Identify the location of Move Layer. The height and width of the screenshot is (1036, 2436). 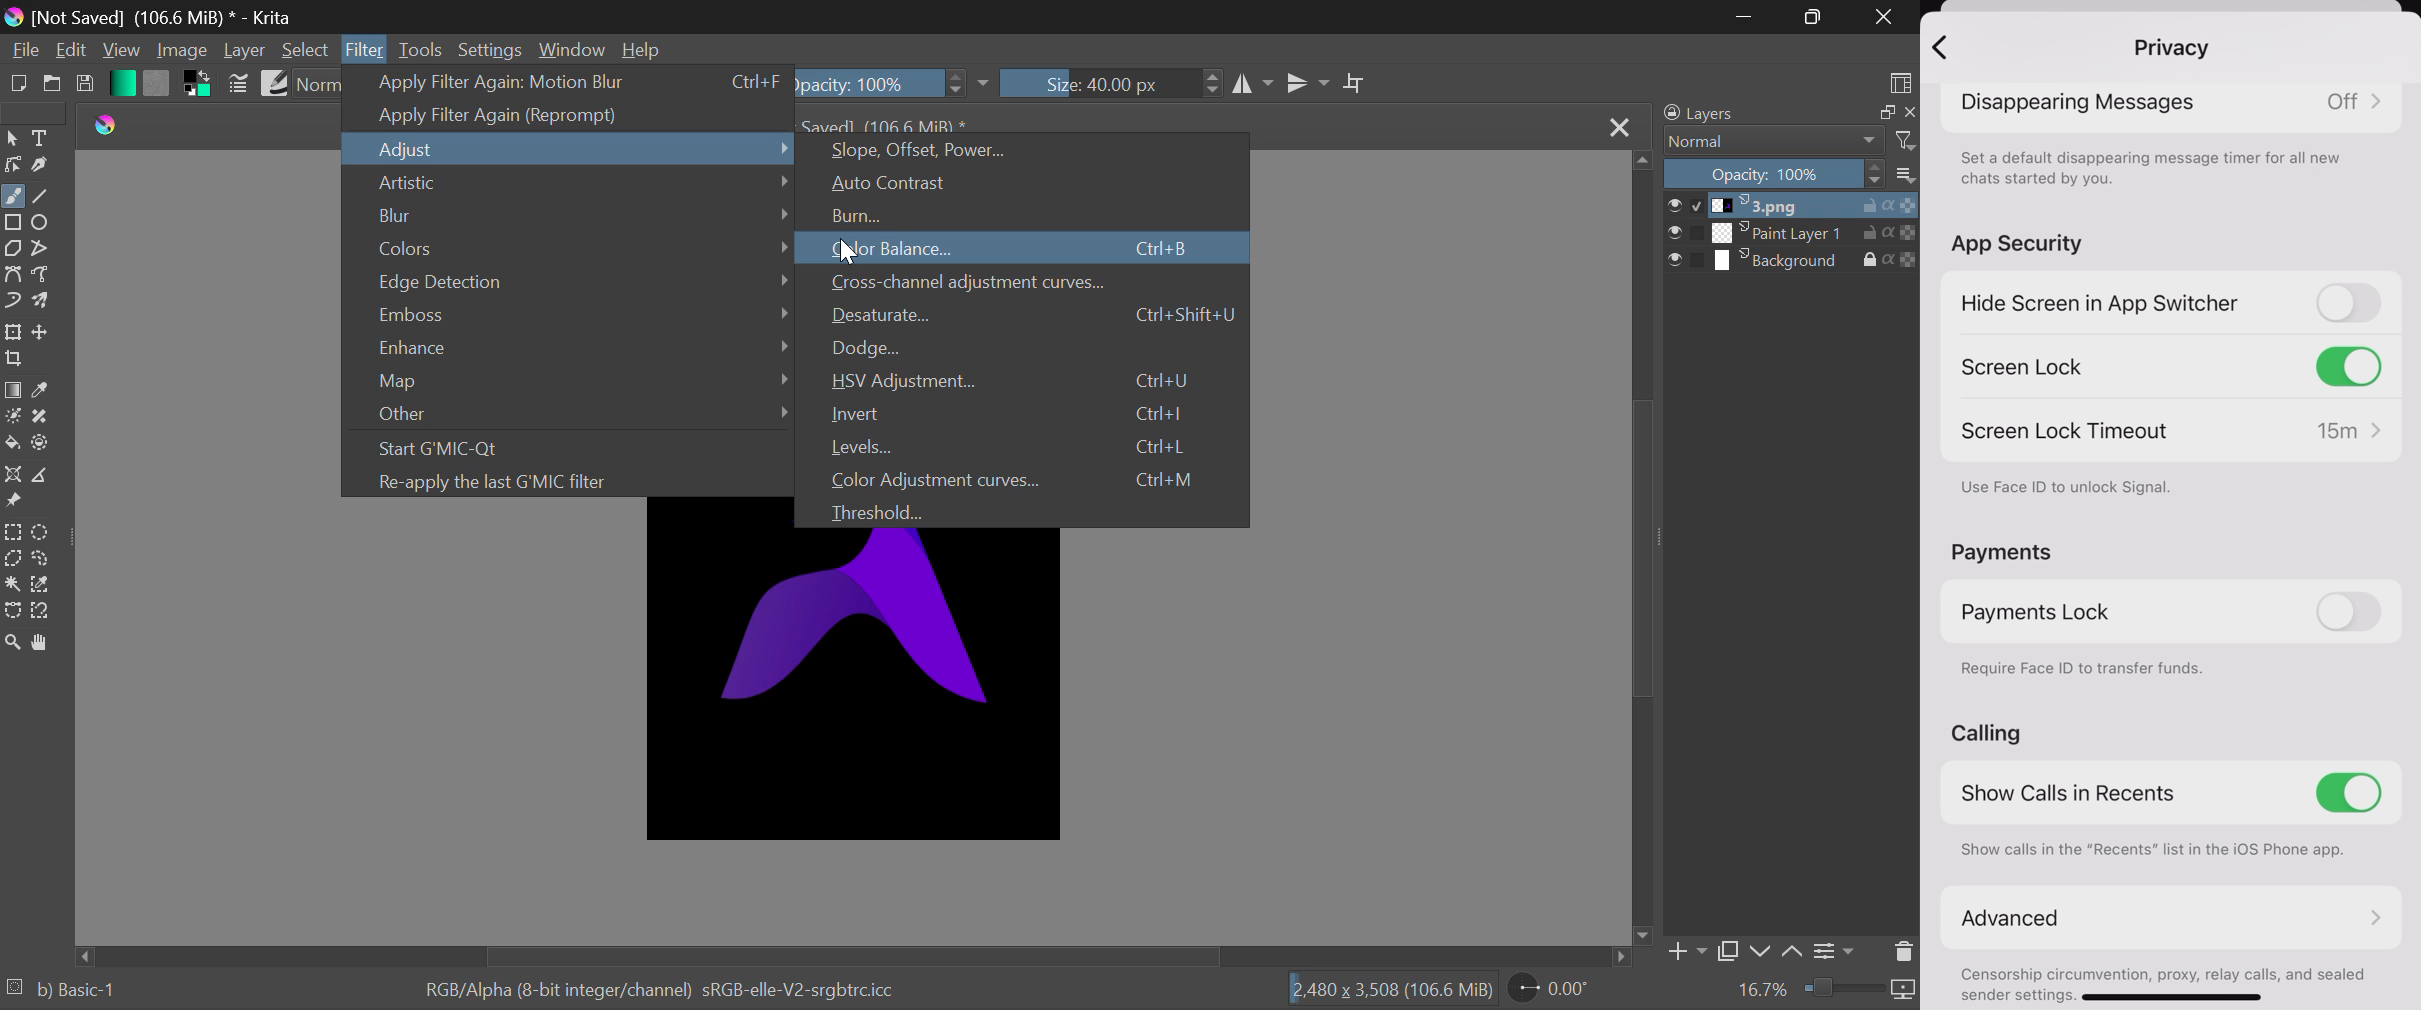
(46, 334).